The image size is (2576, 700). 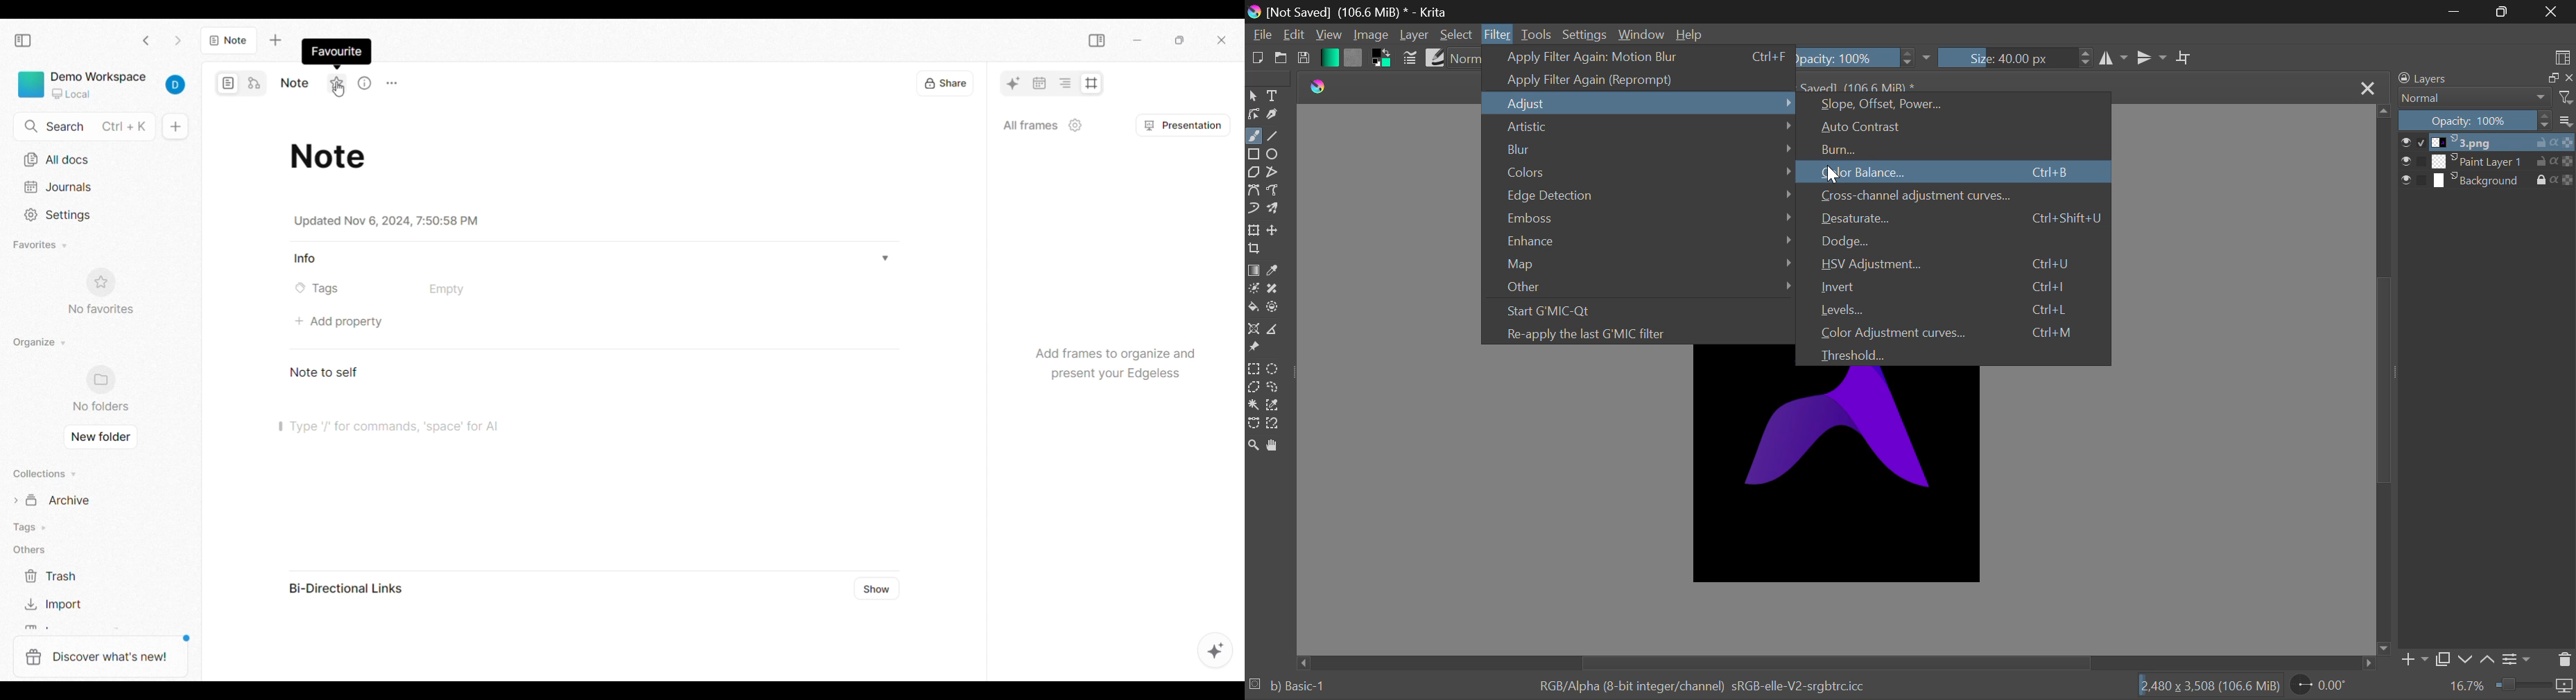 I want to click on Levels, so click(x=1960, y=308).